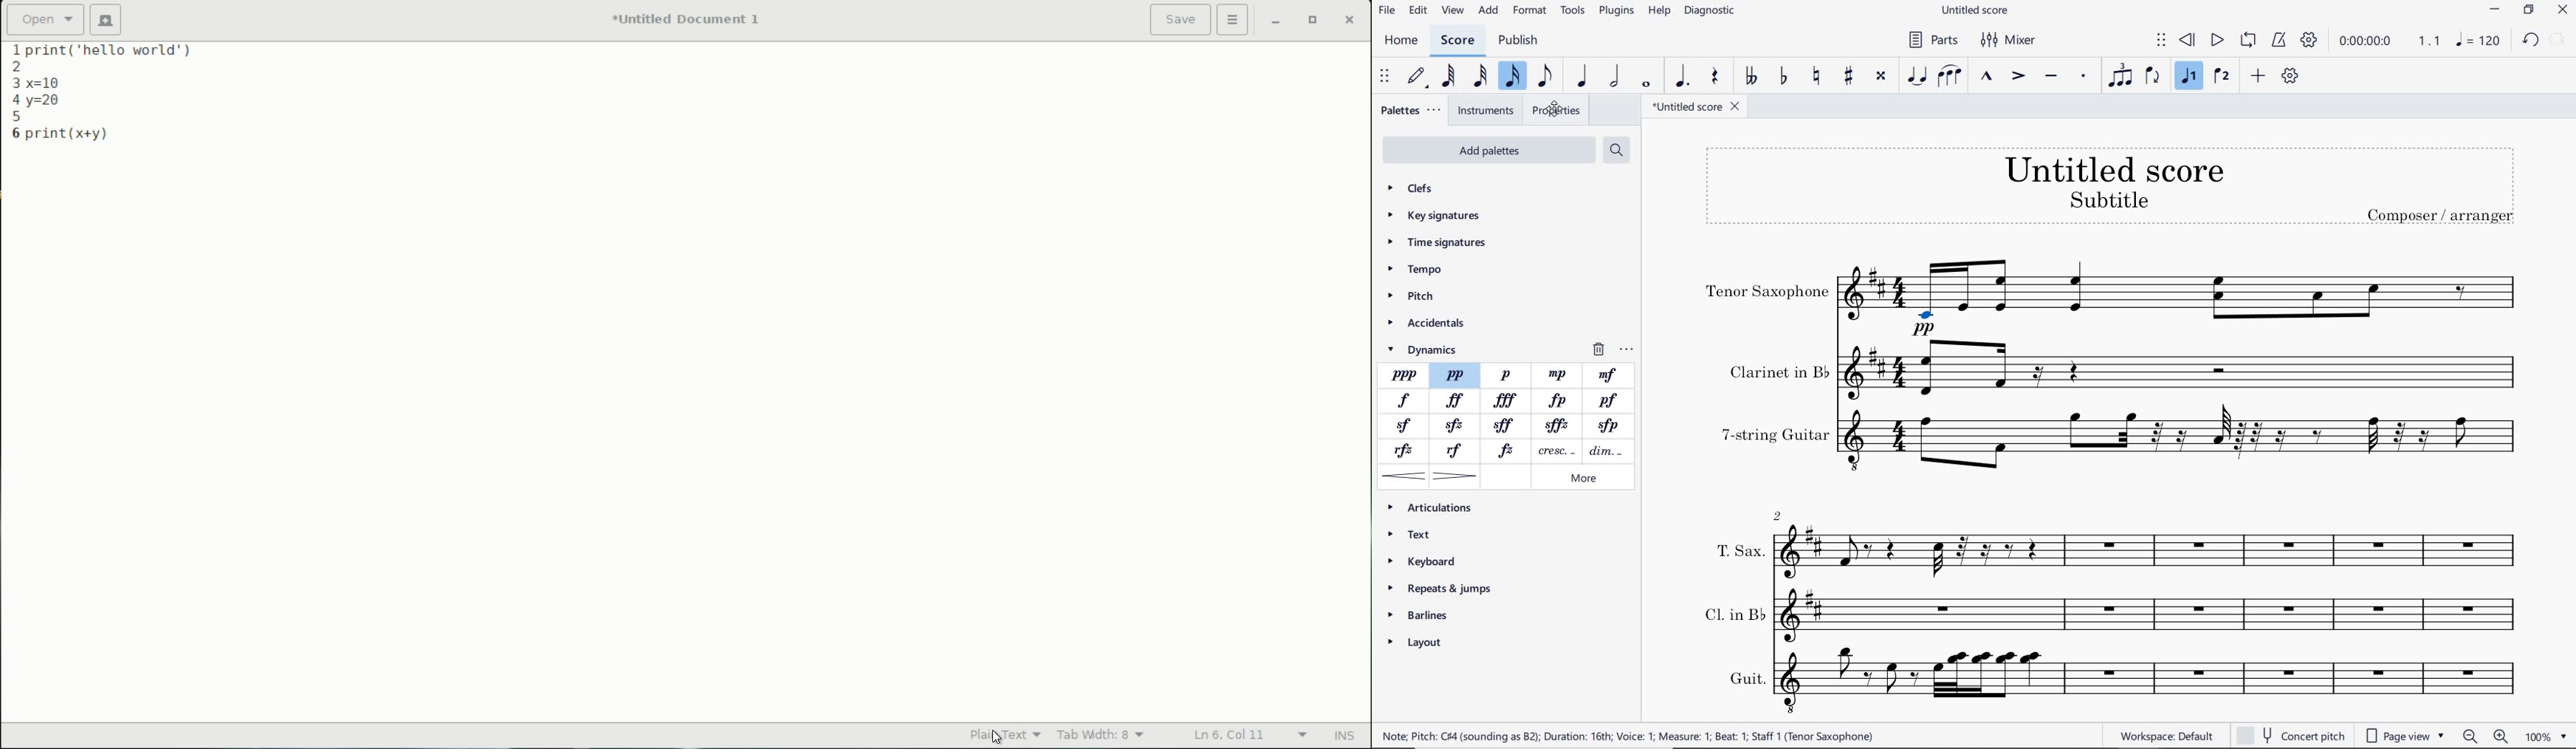 The image size is (2576, 756). I want to click on text, so click(1768, 293).